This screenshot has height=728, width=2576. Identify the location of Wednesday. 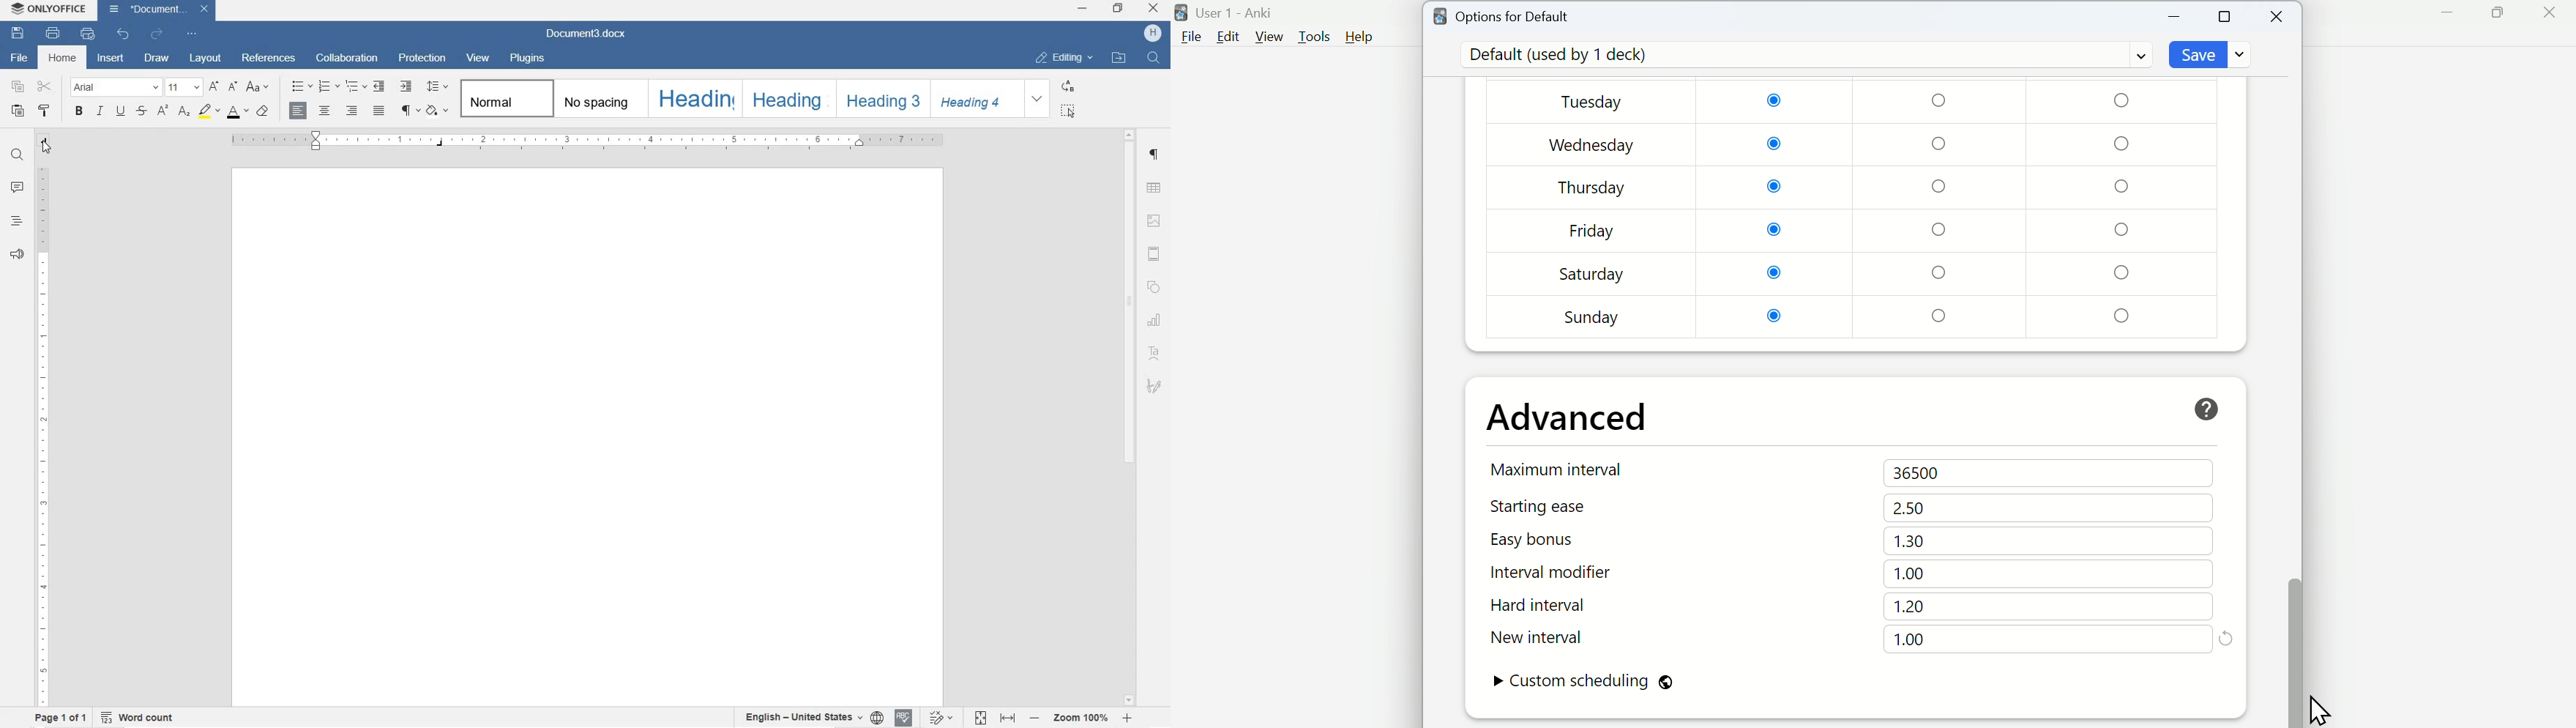
(1593, 146).